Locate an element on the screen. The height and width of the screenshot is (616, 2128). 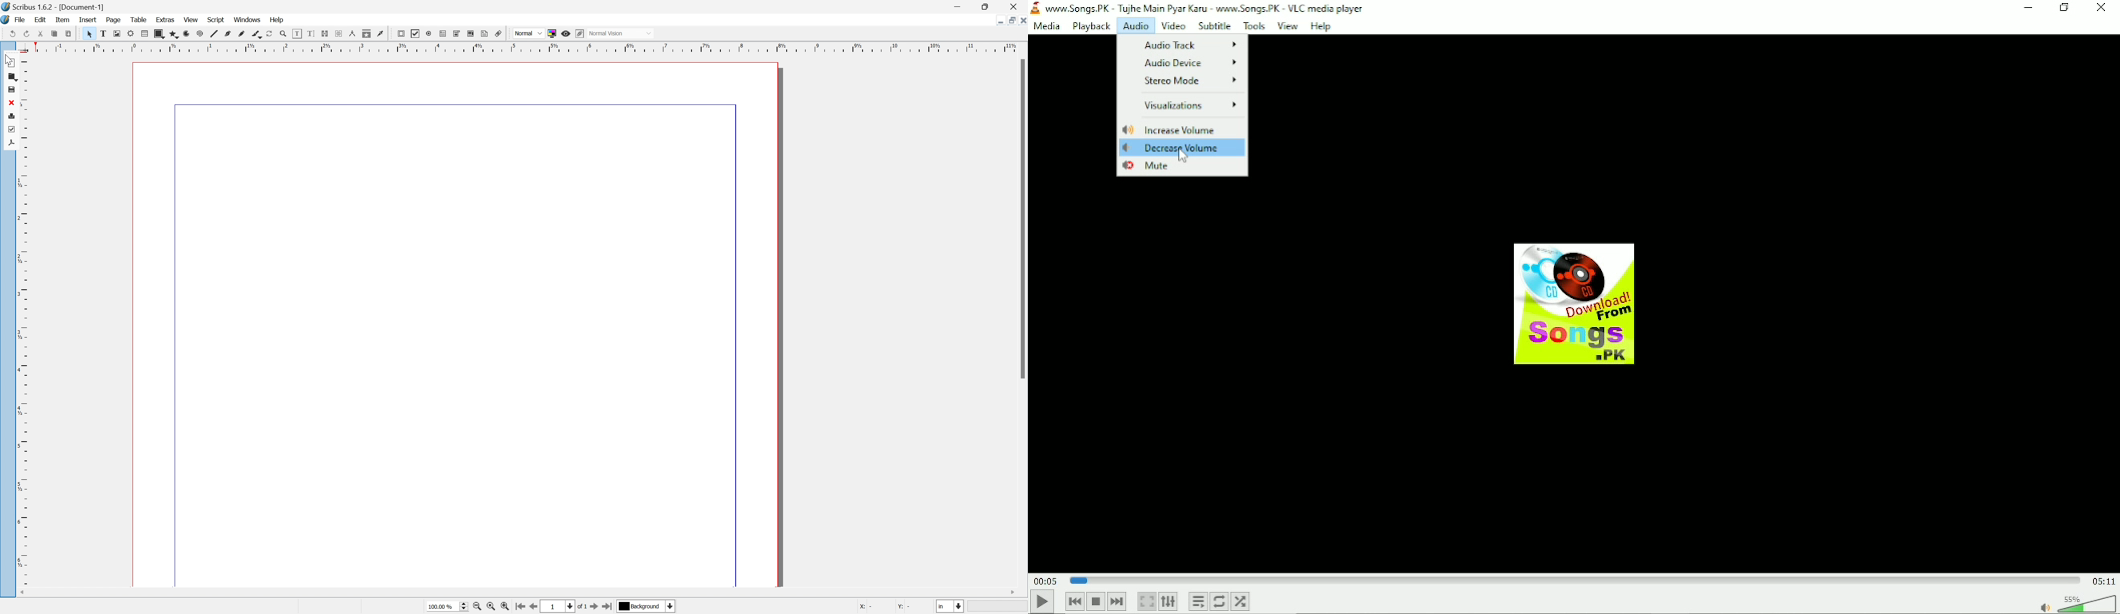
link text frames is located at coordinates (430, 34).